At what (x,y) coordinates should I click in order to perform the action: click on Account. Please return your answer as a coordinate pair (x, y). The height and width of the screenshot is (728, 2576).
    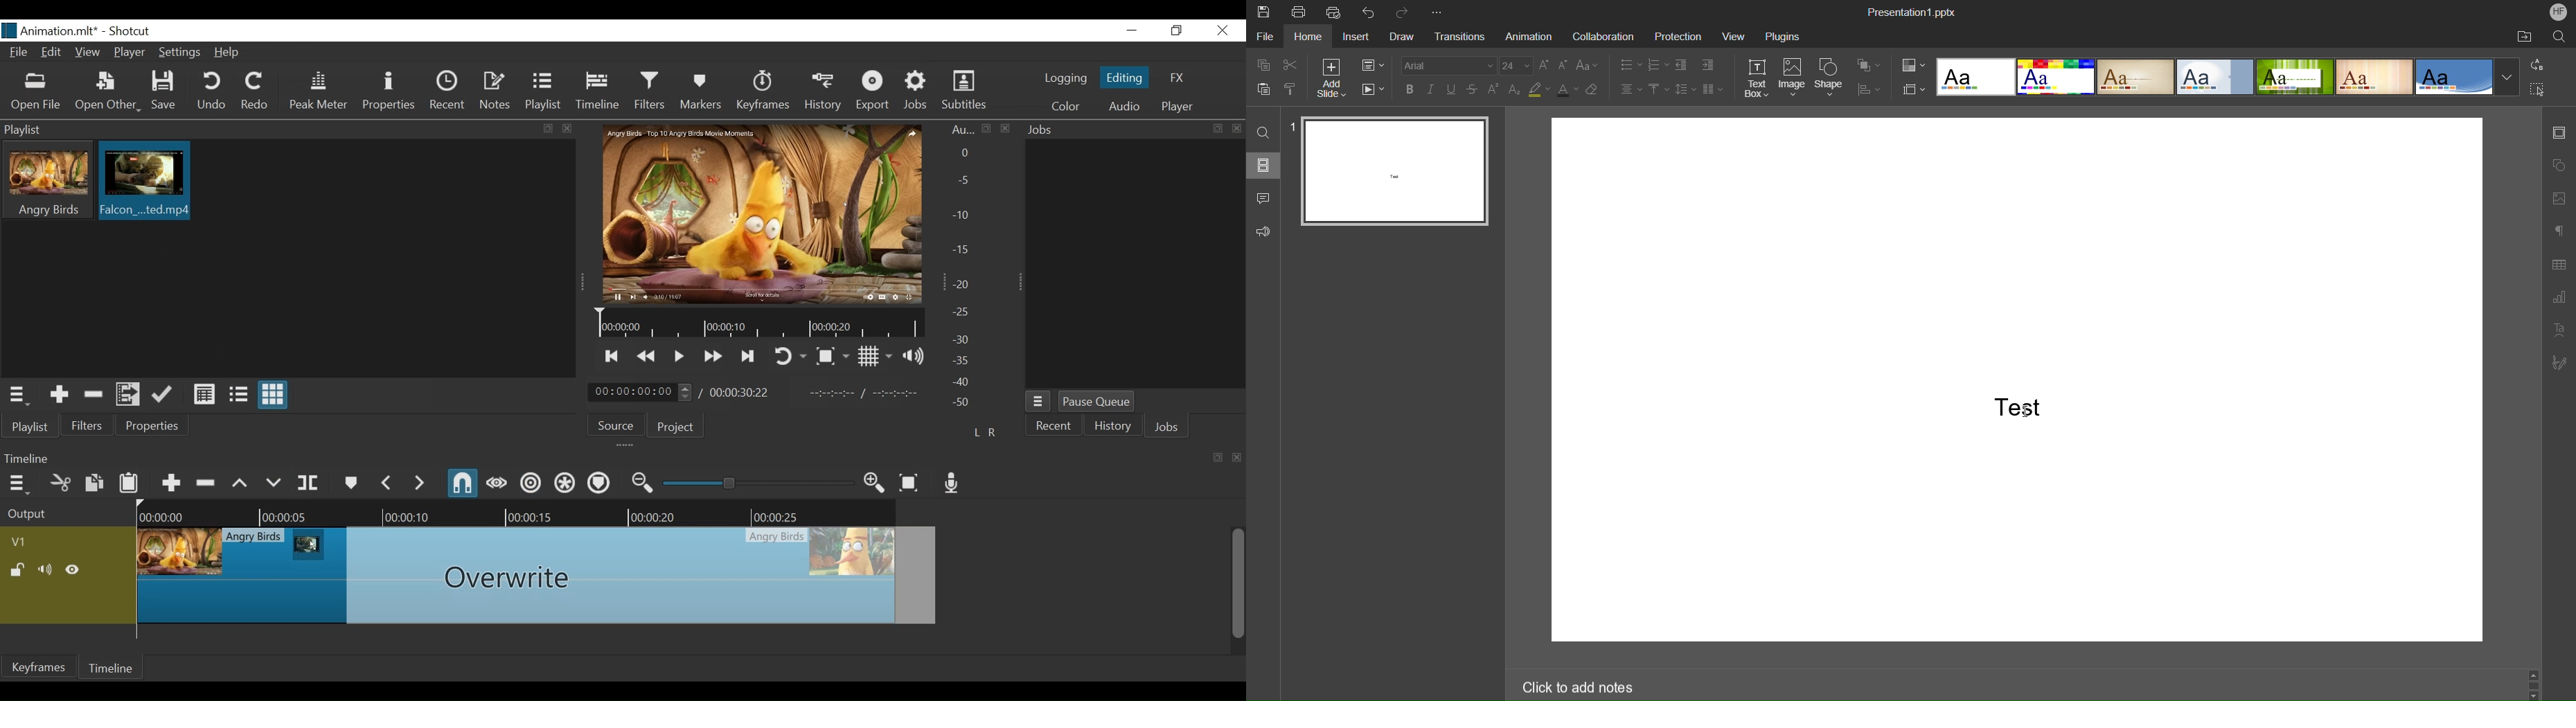
    Looking at the image, I should click on (2558, 13).